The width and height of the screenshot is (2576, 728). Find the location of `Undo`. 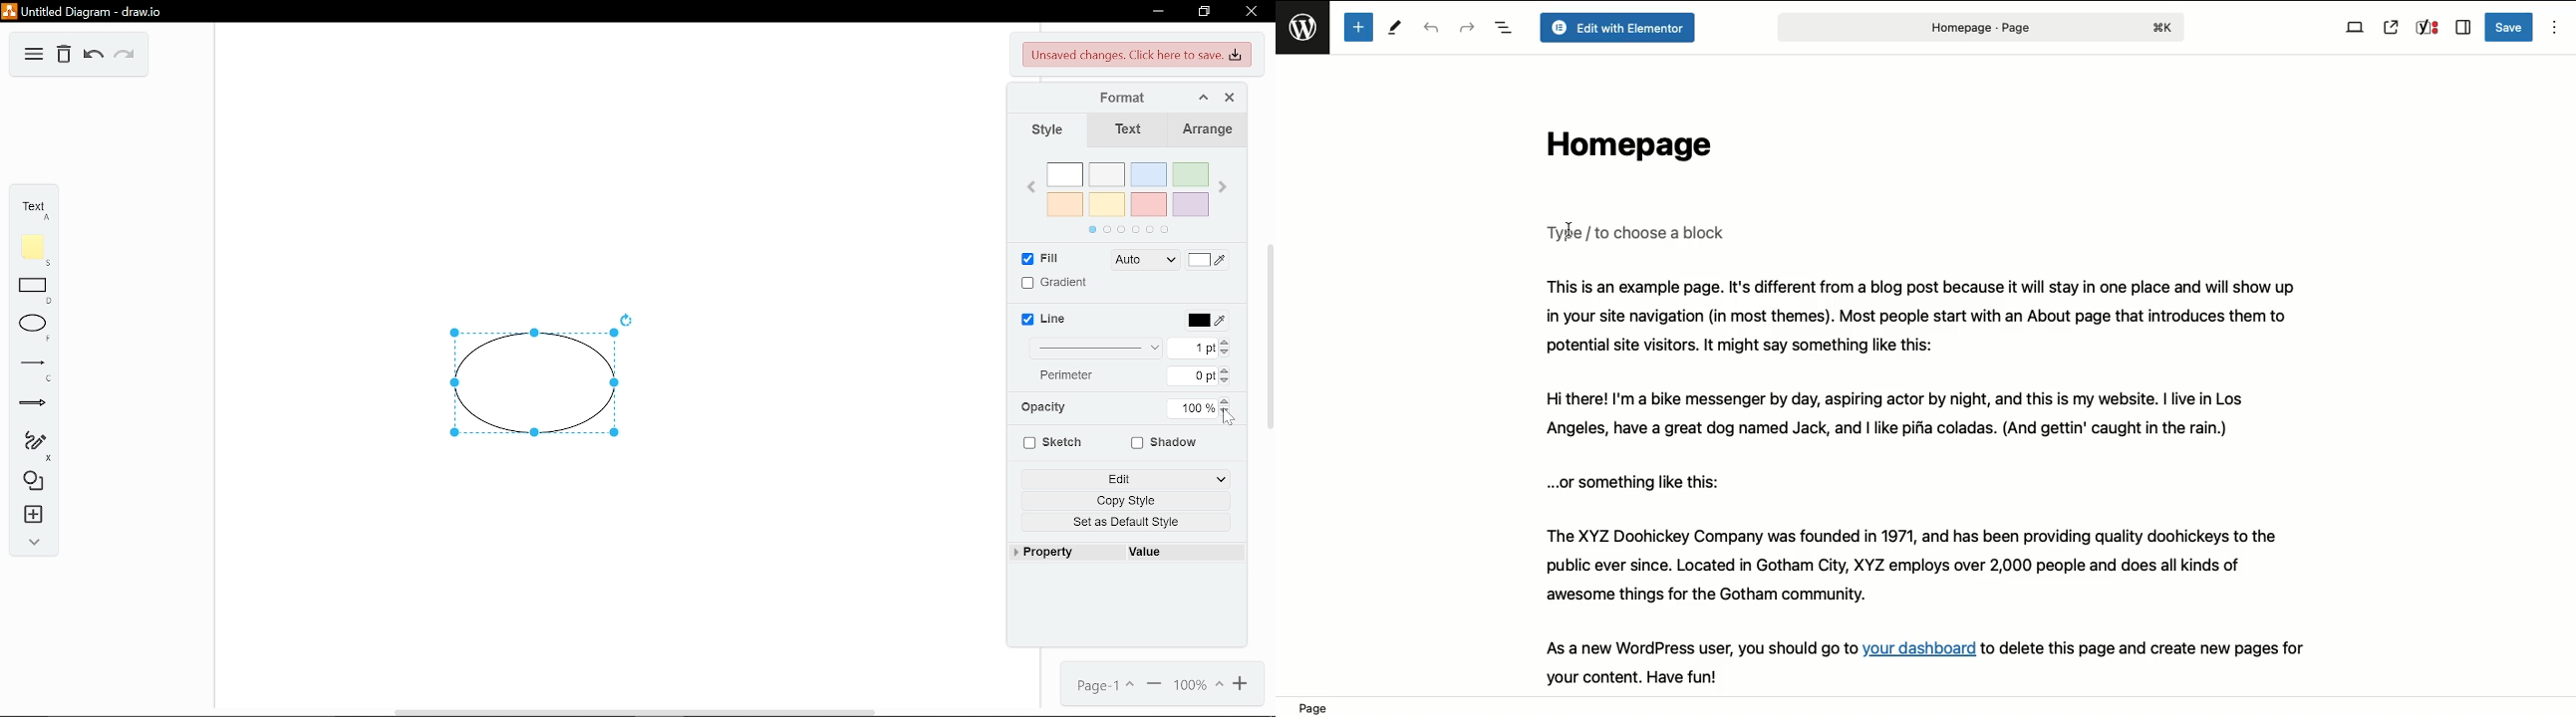

Undo is located at coordinates (94, 56).